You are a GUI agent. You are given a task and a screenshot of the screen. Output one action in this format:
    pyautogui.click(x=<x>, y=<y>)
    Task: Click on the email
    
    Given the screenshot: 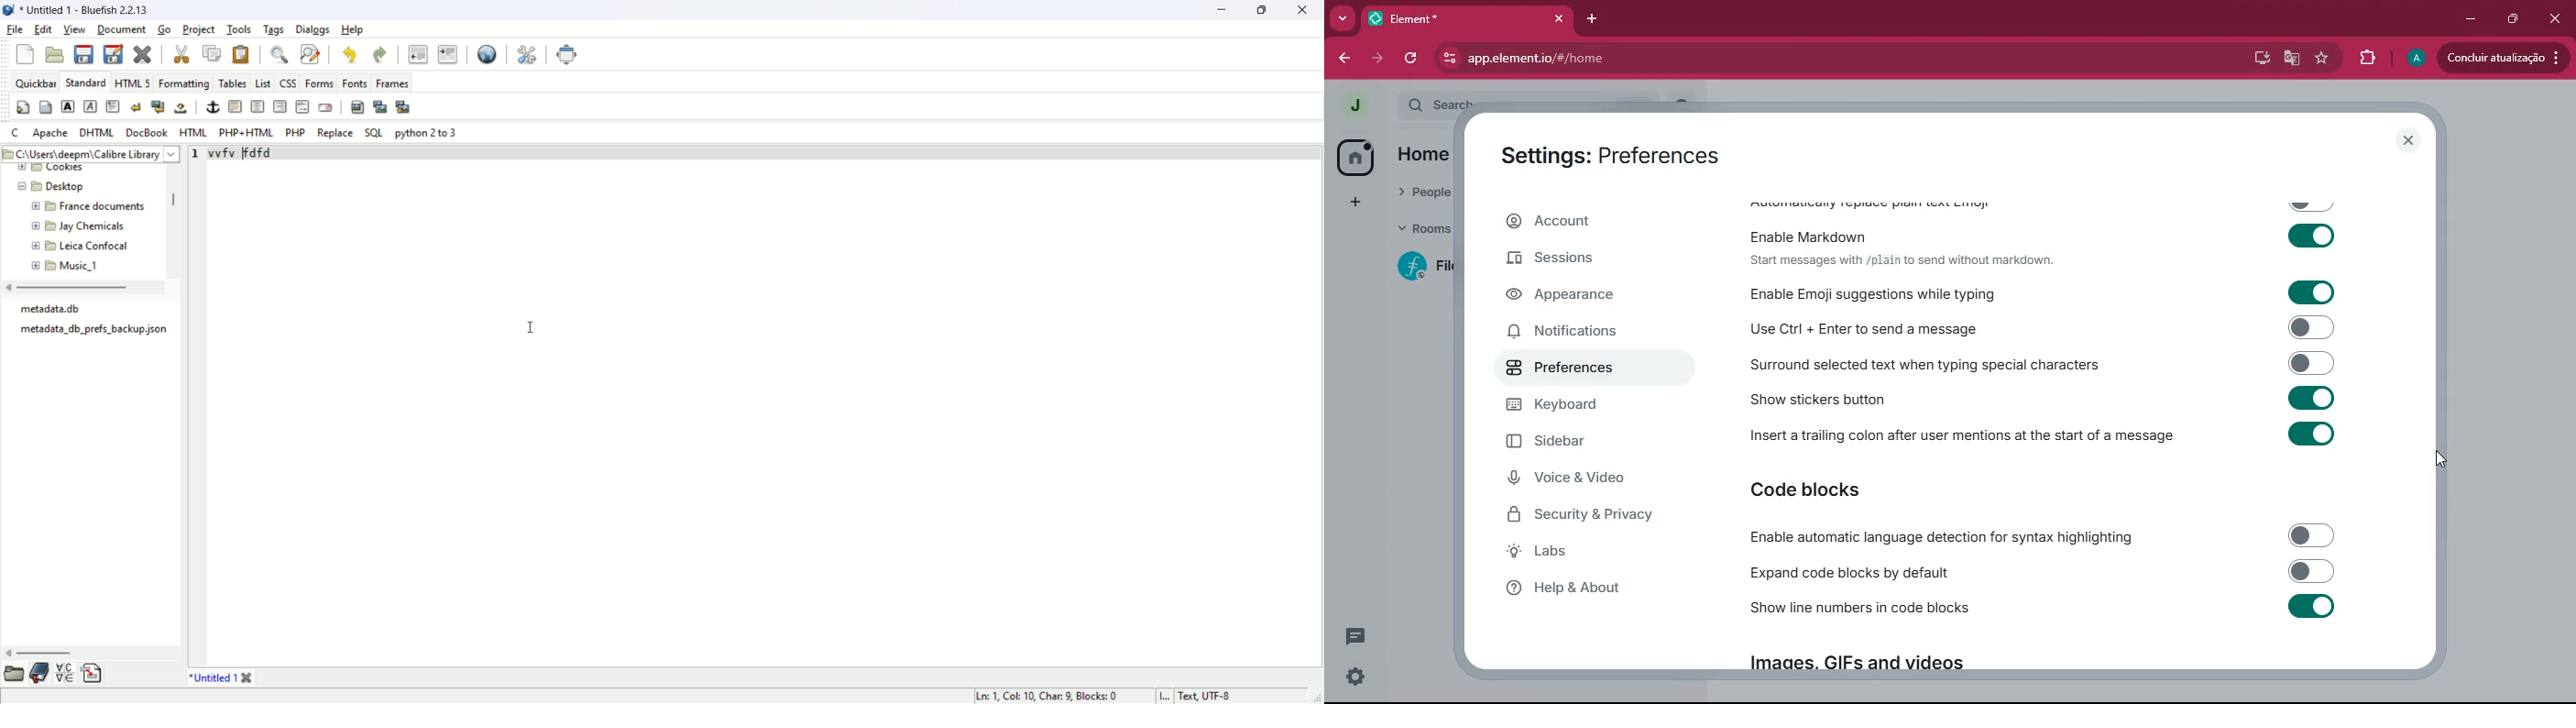 What is the action you would take?
    pyautogui.click(x=324, y=108)
    